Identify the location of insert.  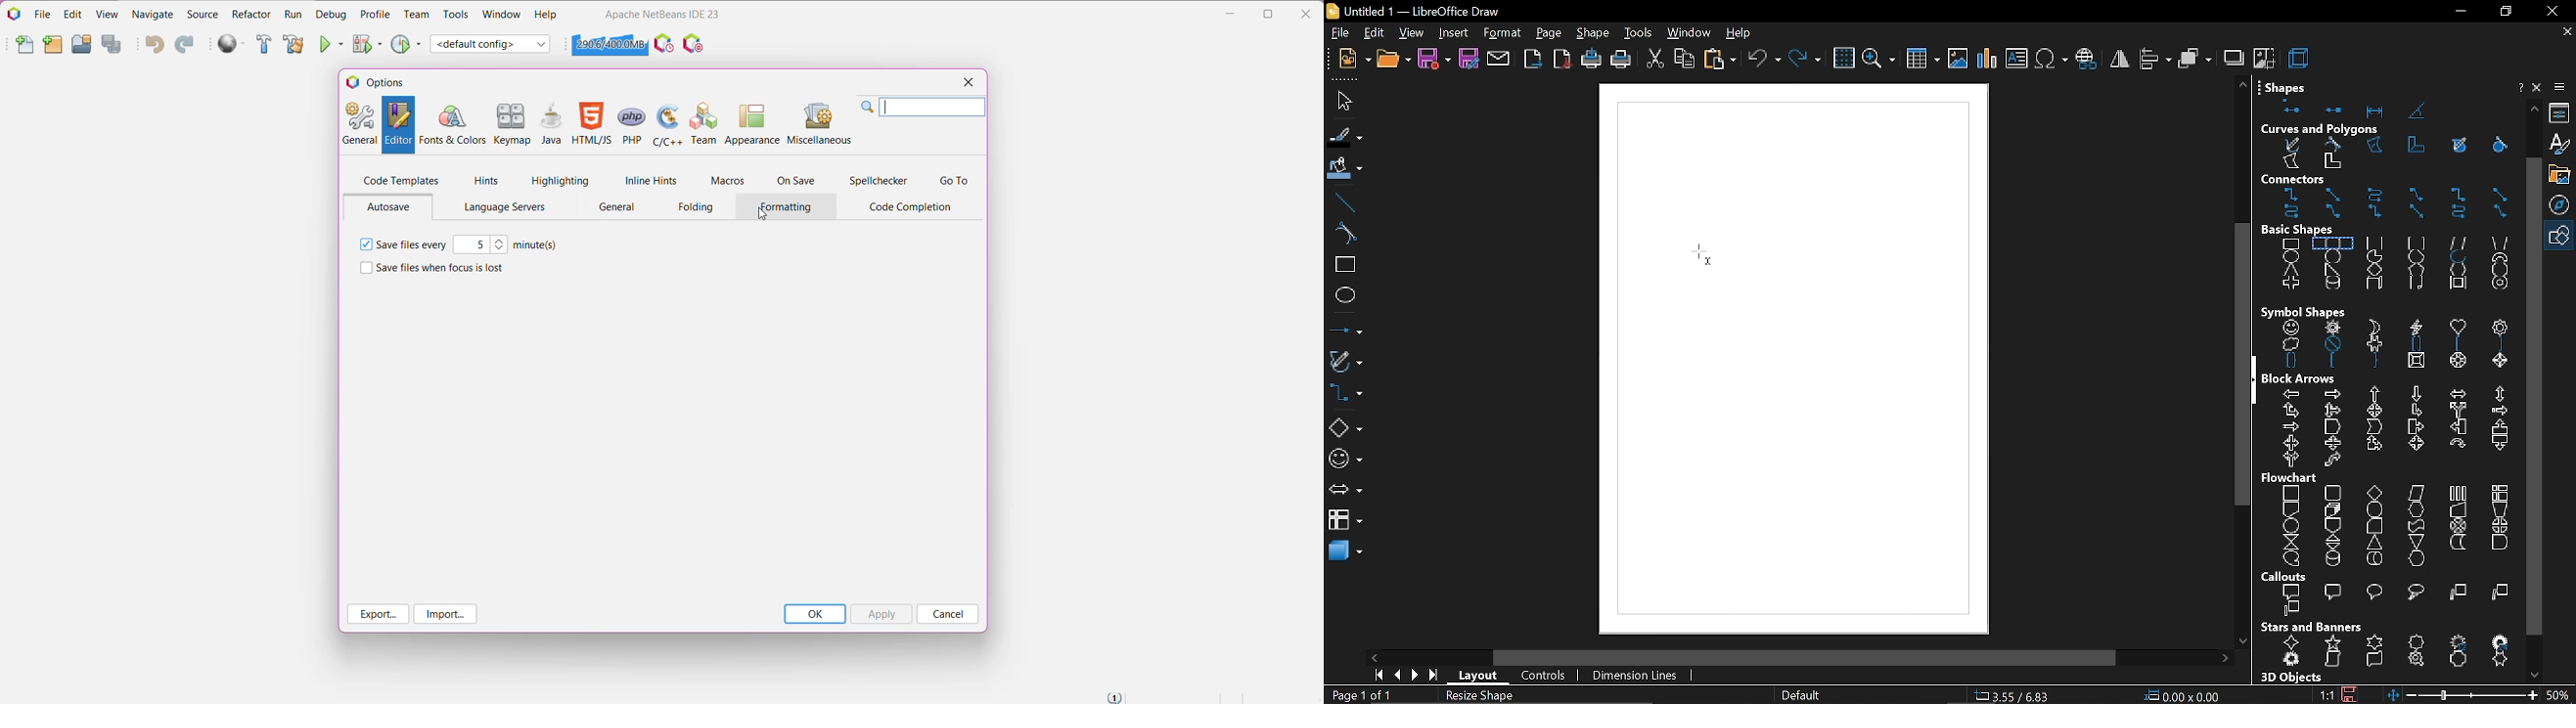
(1453, 34).